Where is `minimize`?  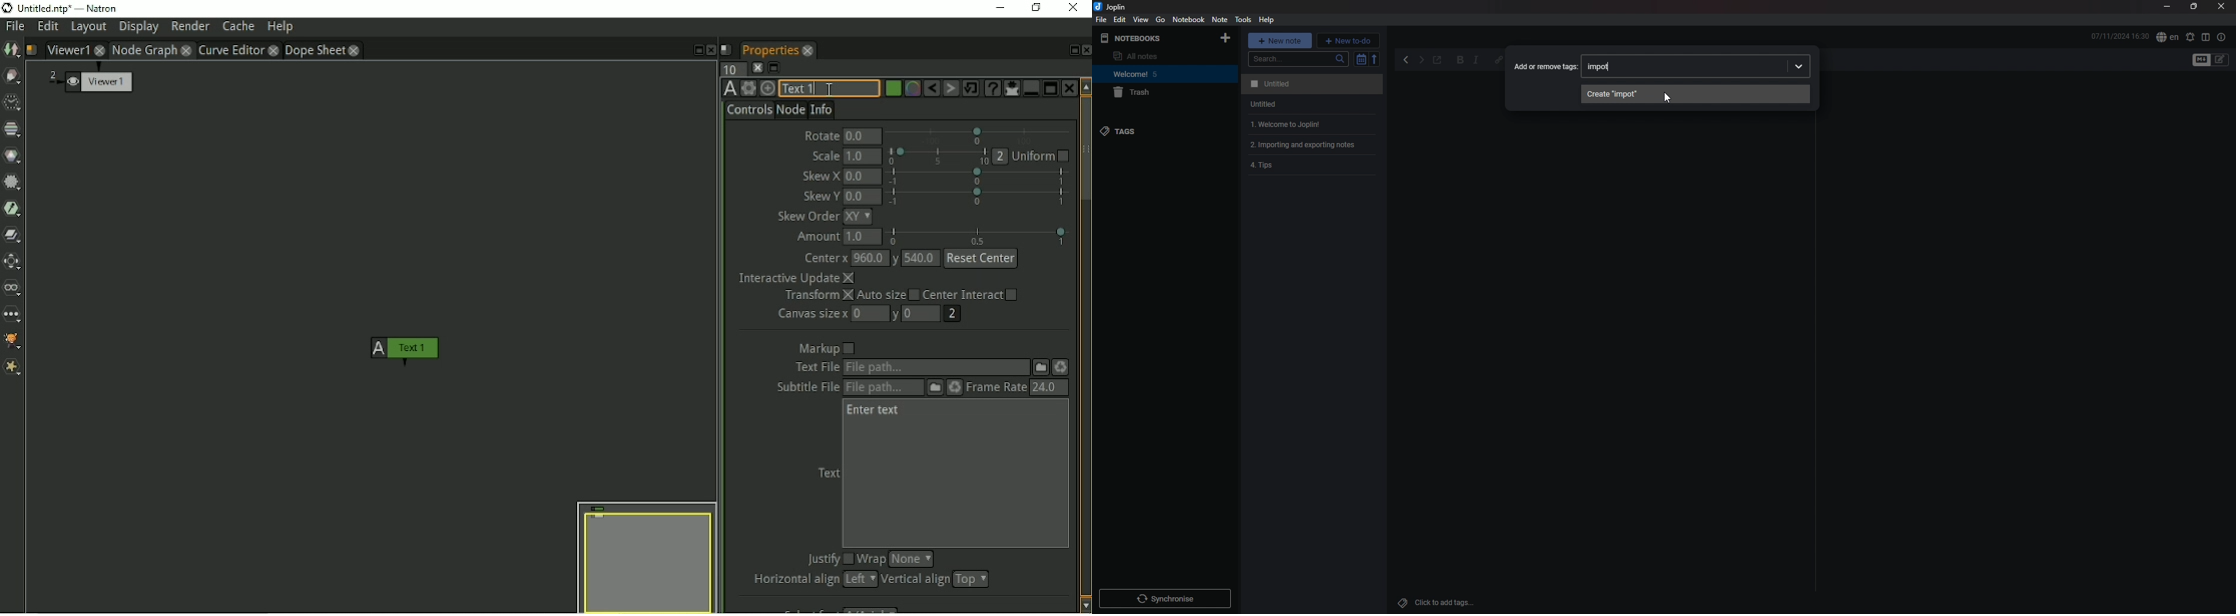
minimize is located at coordinates (2167, 8).